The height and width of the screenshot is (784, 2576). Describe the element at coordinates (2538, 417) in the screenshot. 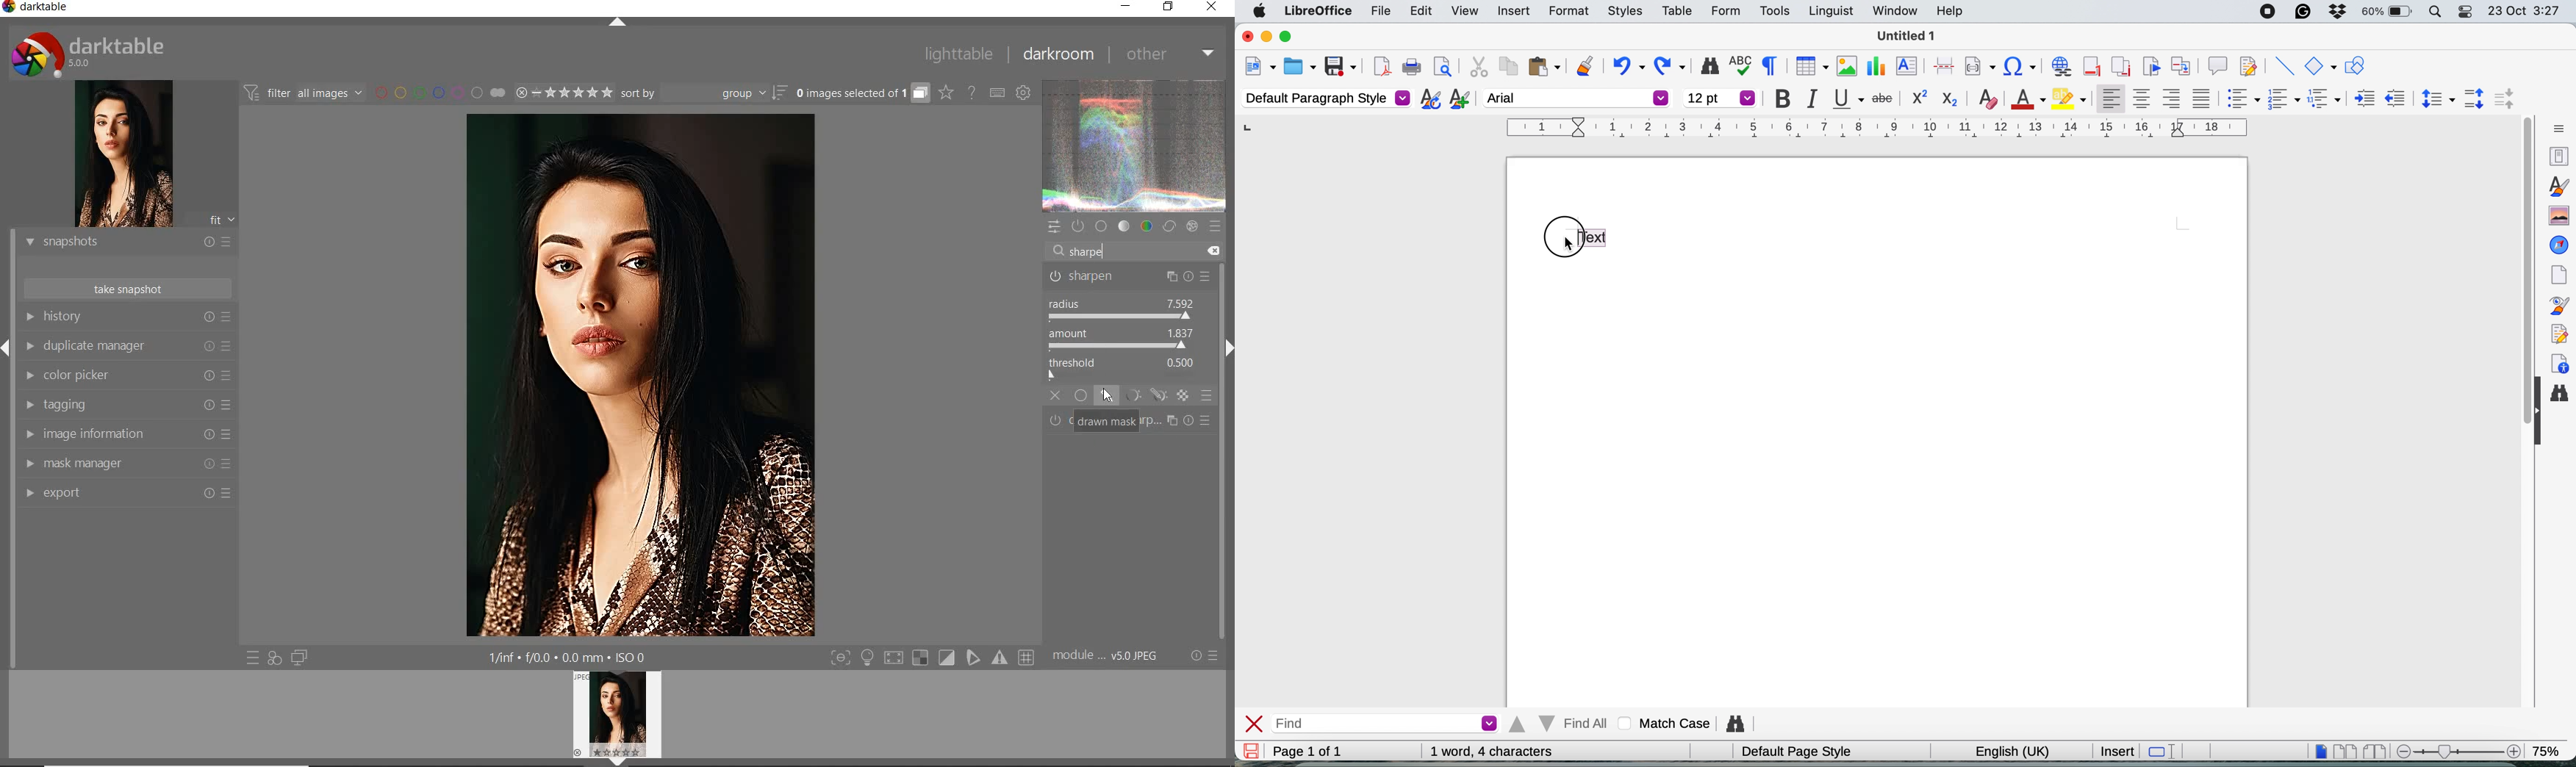

I see `collapse` at that location.